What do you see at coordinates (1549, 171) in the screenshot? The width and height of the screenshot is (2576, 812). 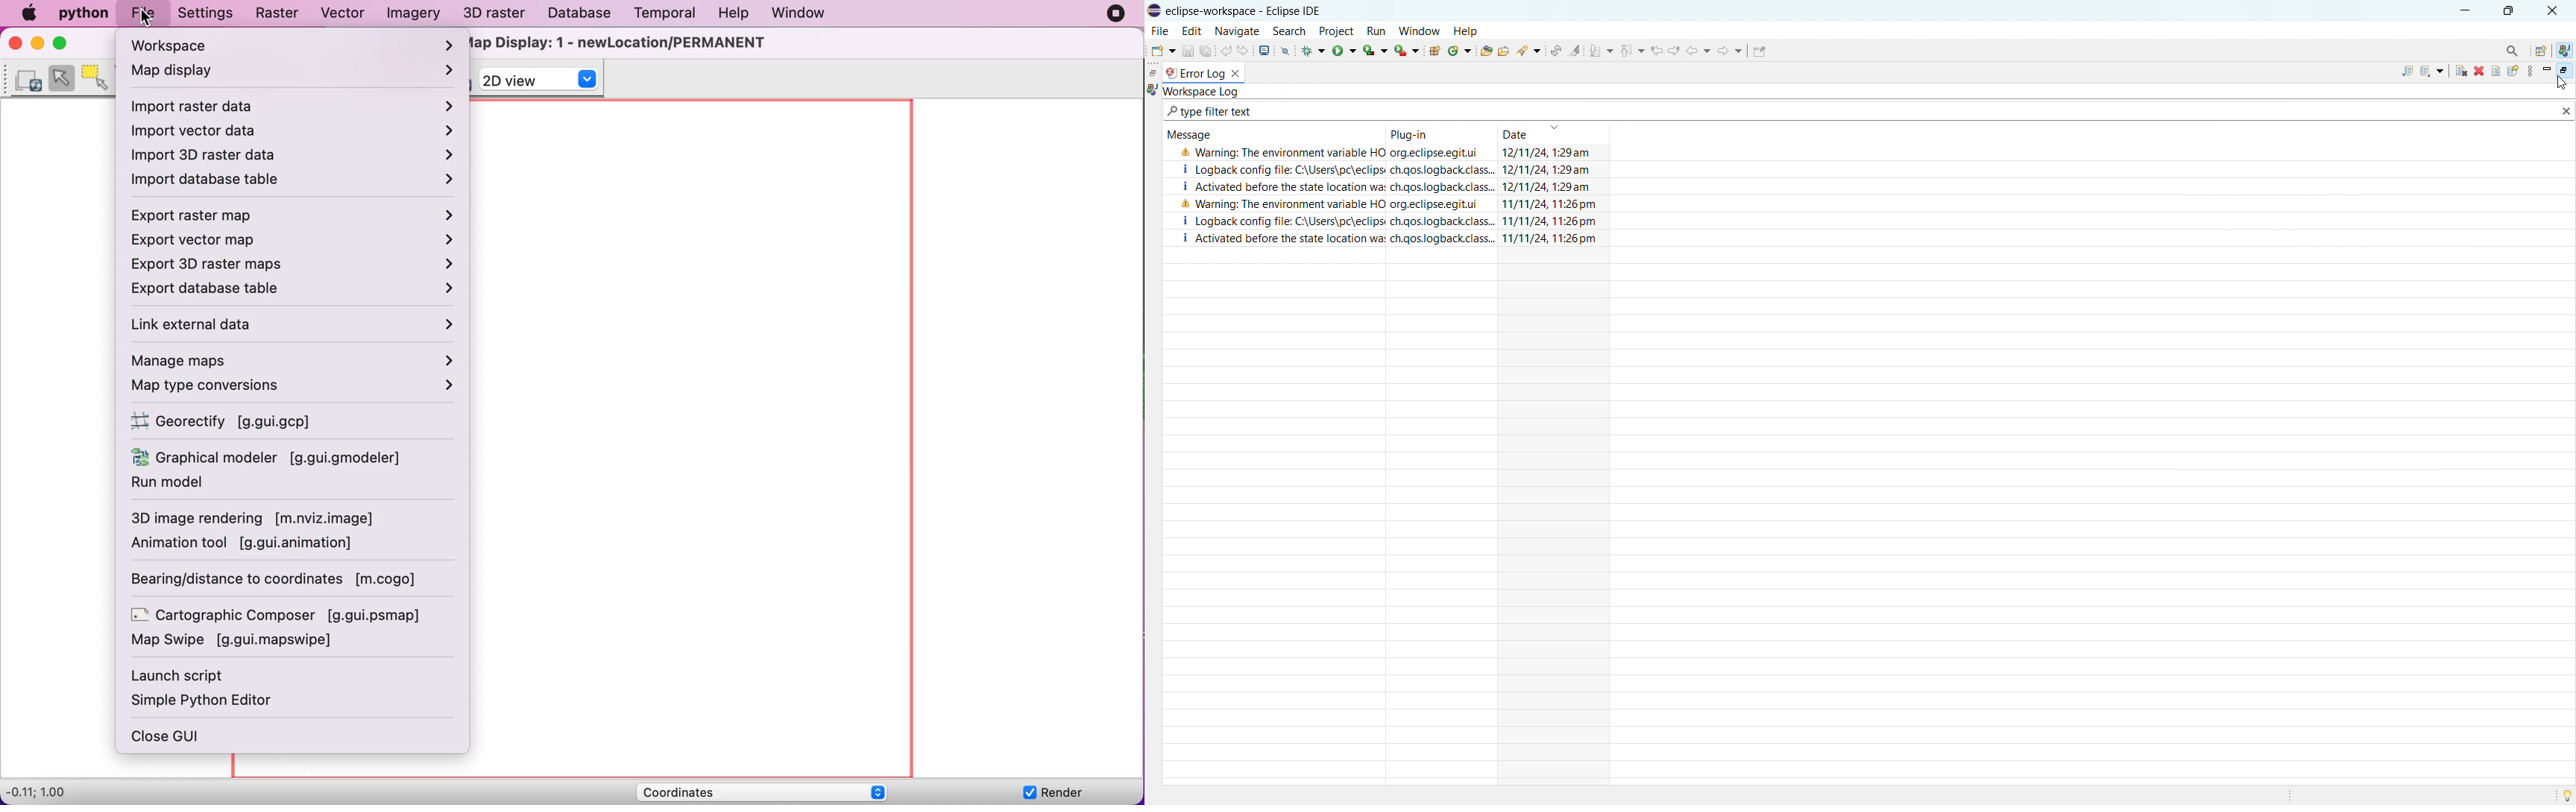 I see `12/11/24, 1:29am` at bounding box center [1549, 171].